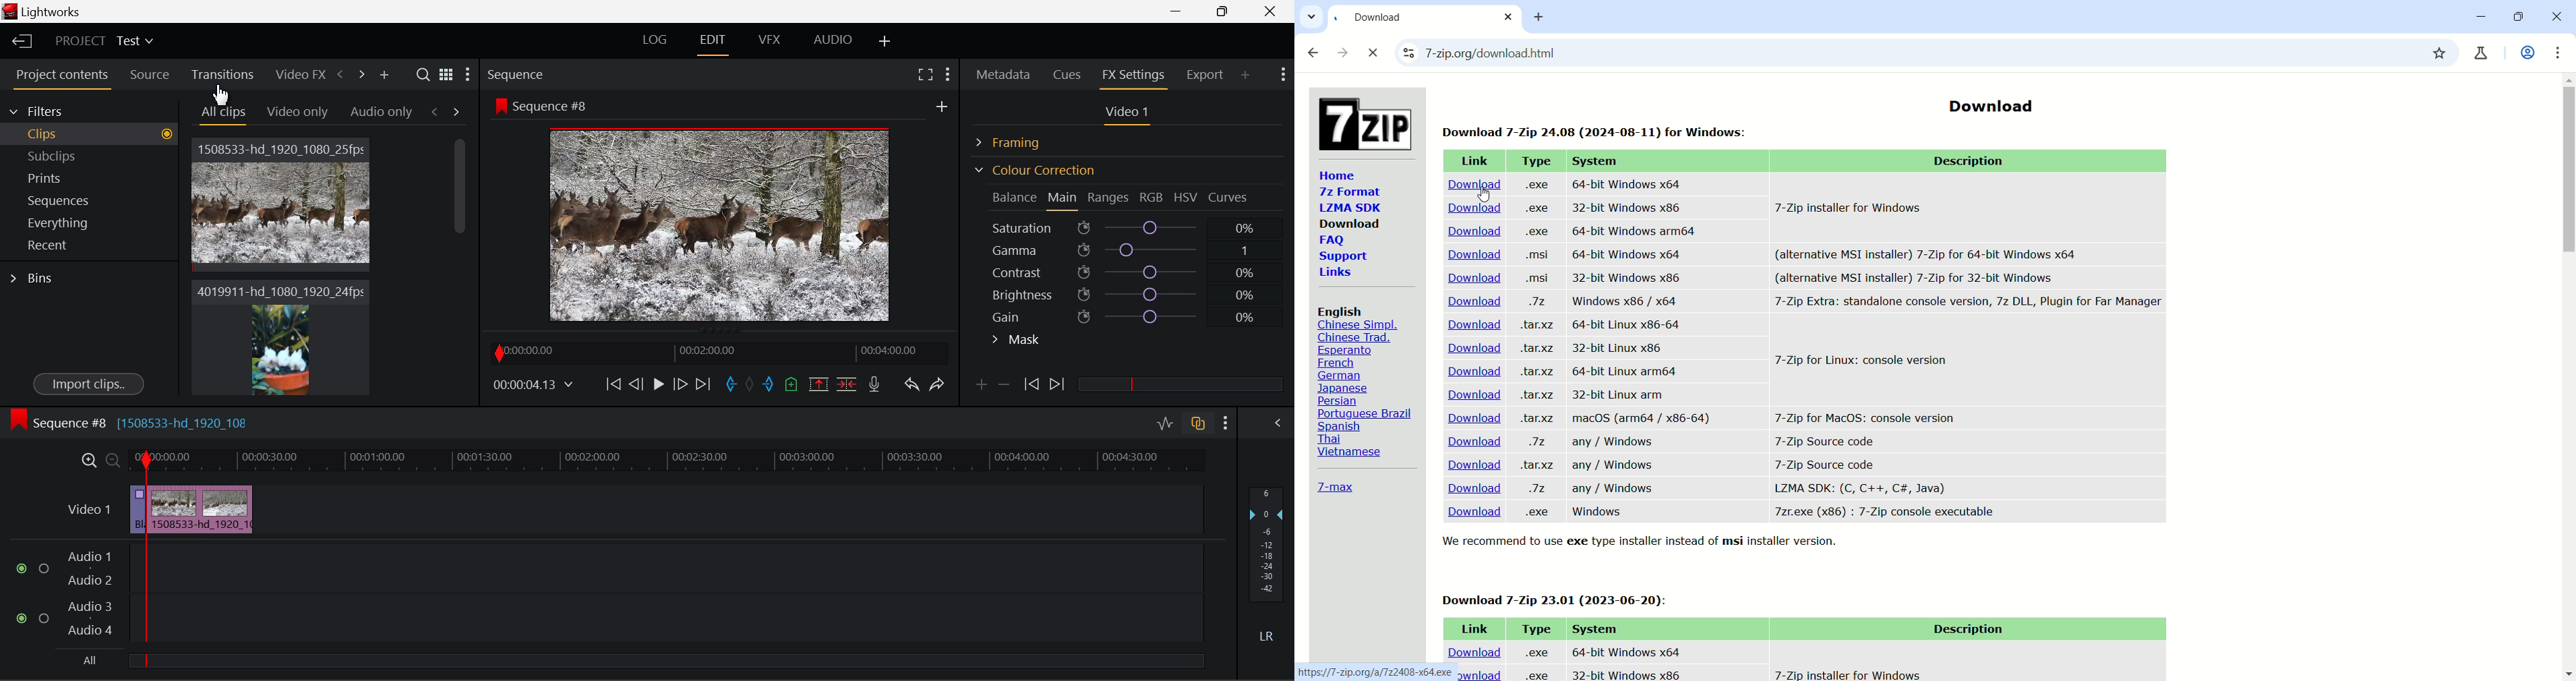  What do you see at coordinates (460, 256) in the screenshot?
I see `Scroll Bar` at bounding box center [460, 256].